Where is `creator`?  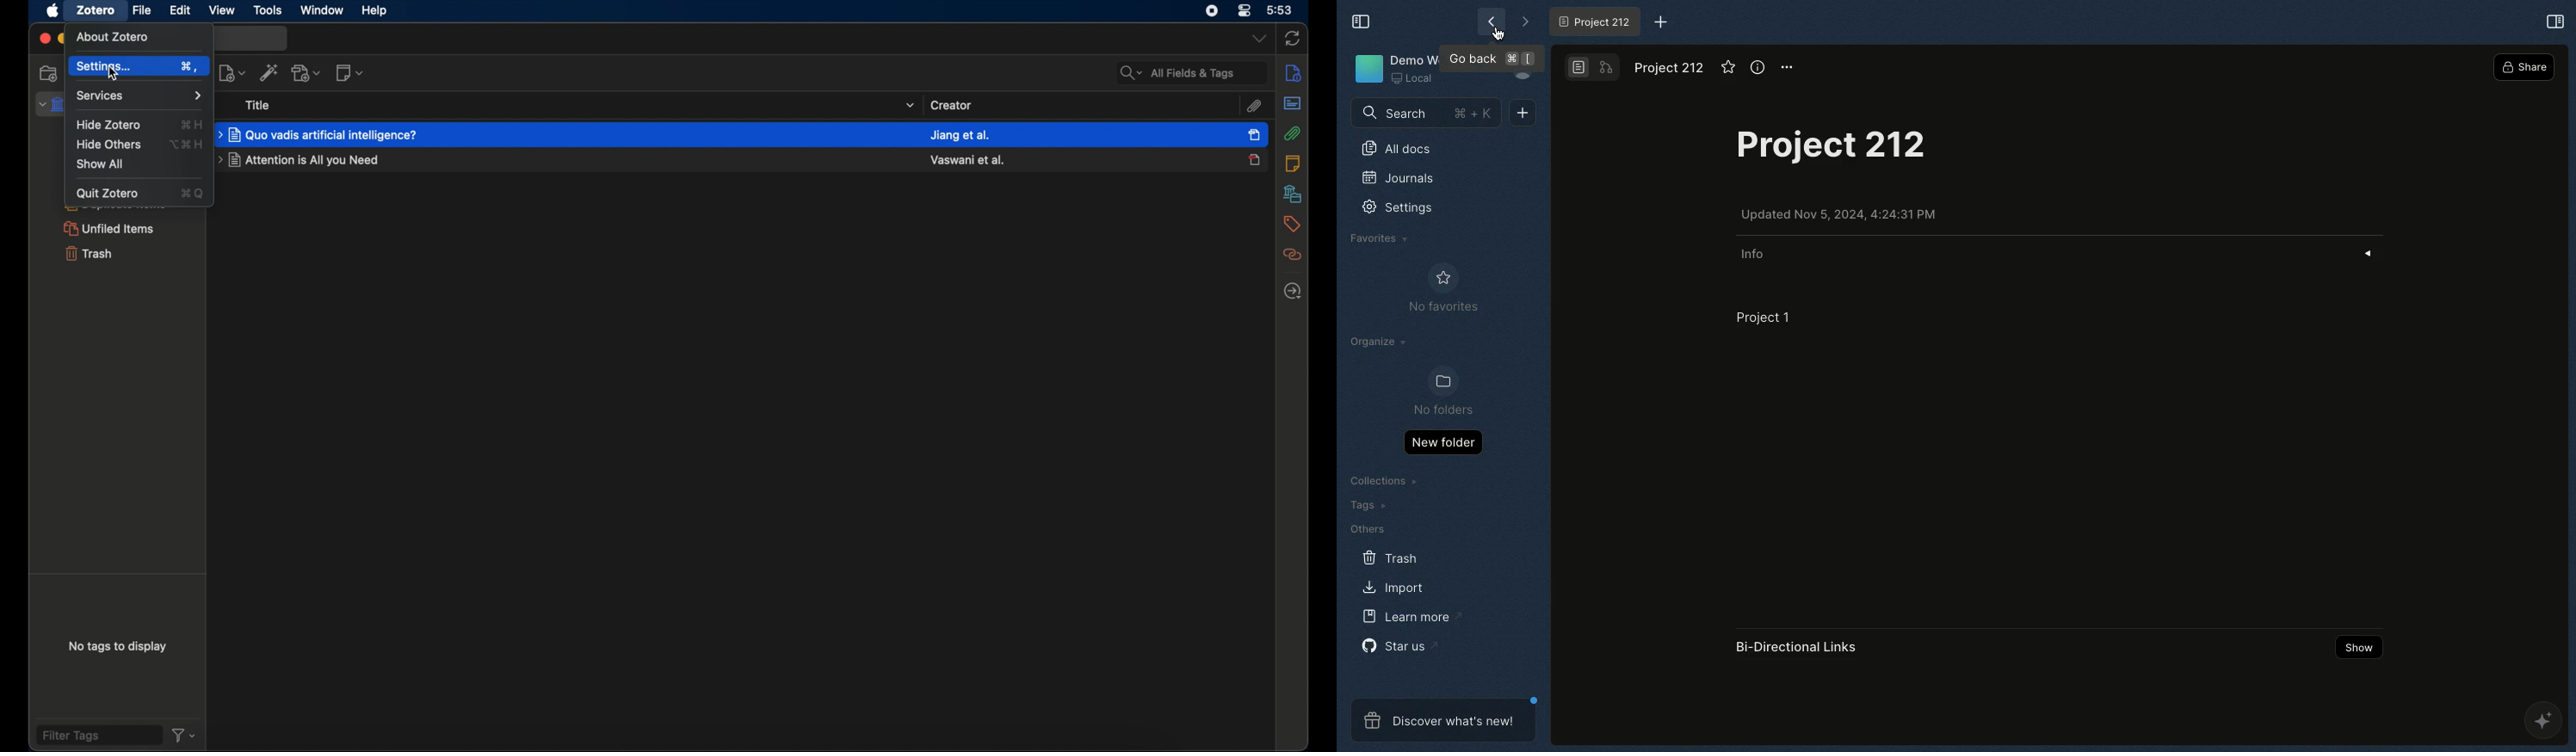 creator is located at coordinates (952, 105).